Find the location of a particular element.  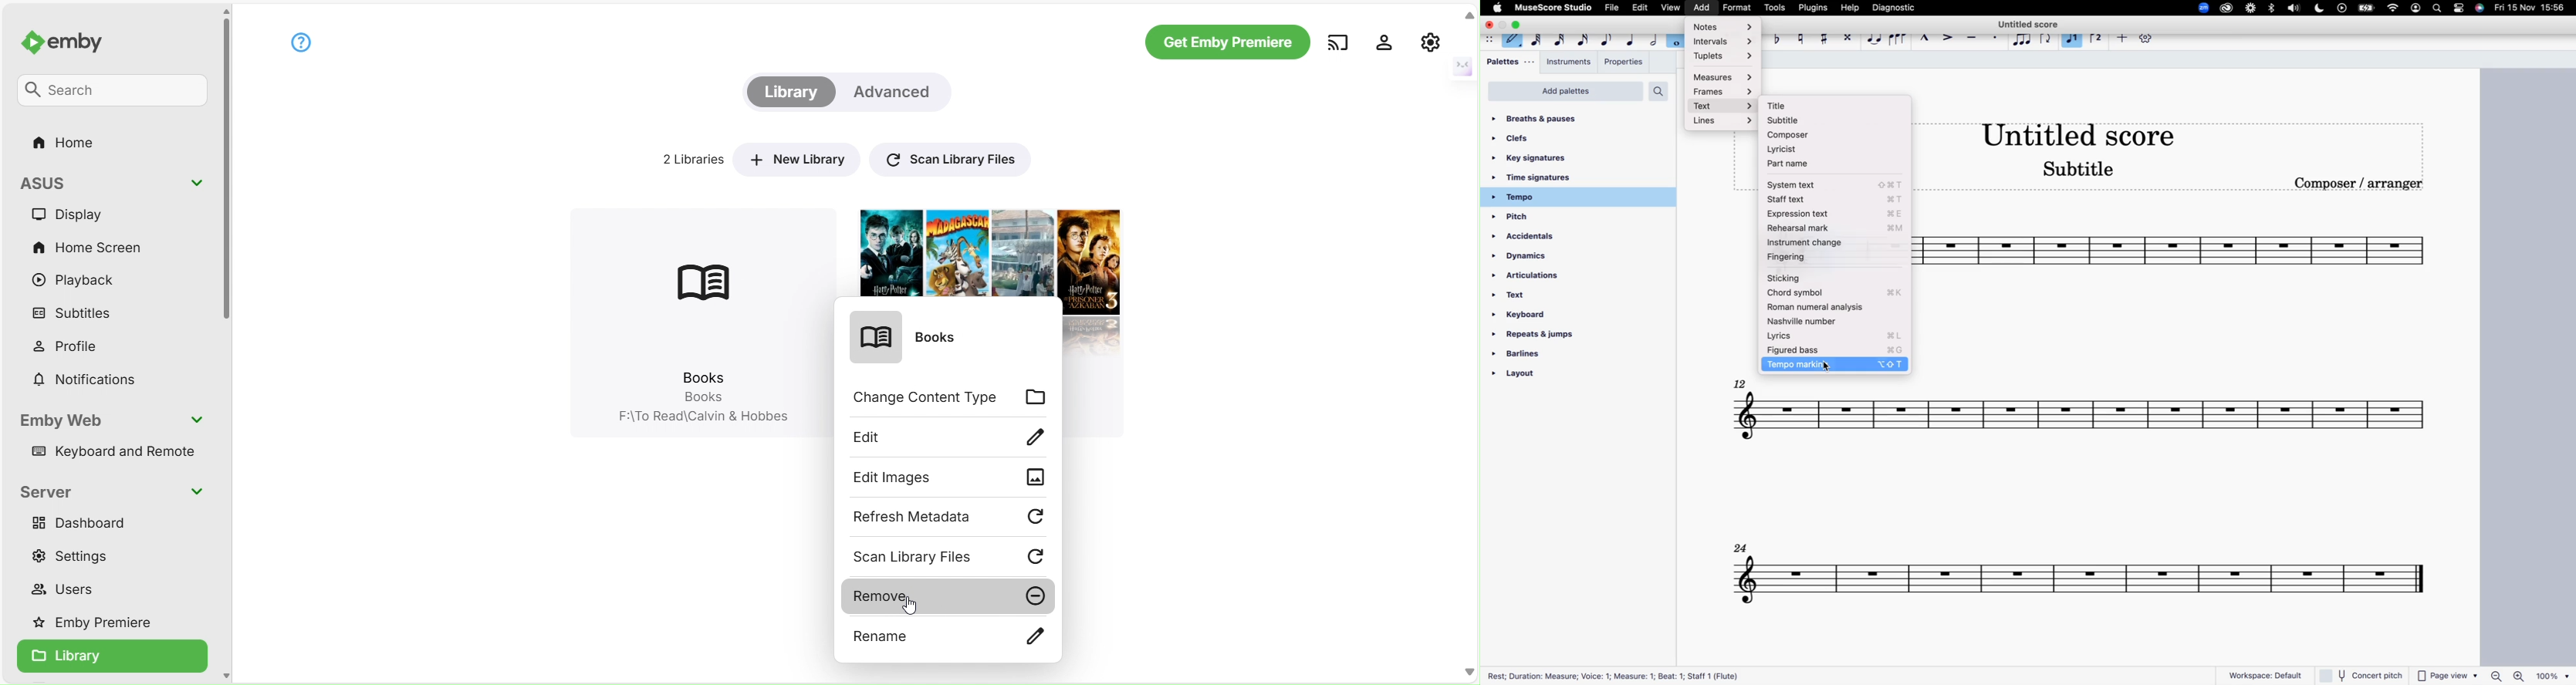

bluetooth is located at coordinates (2272, 8).